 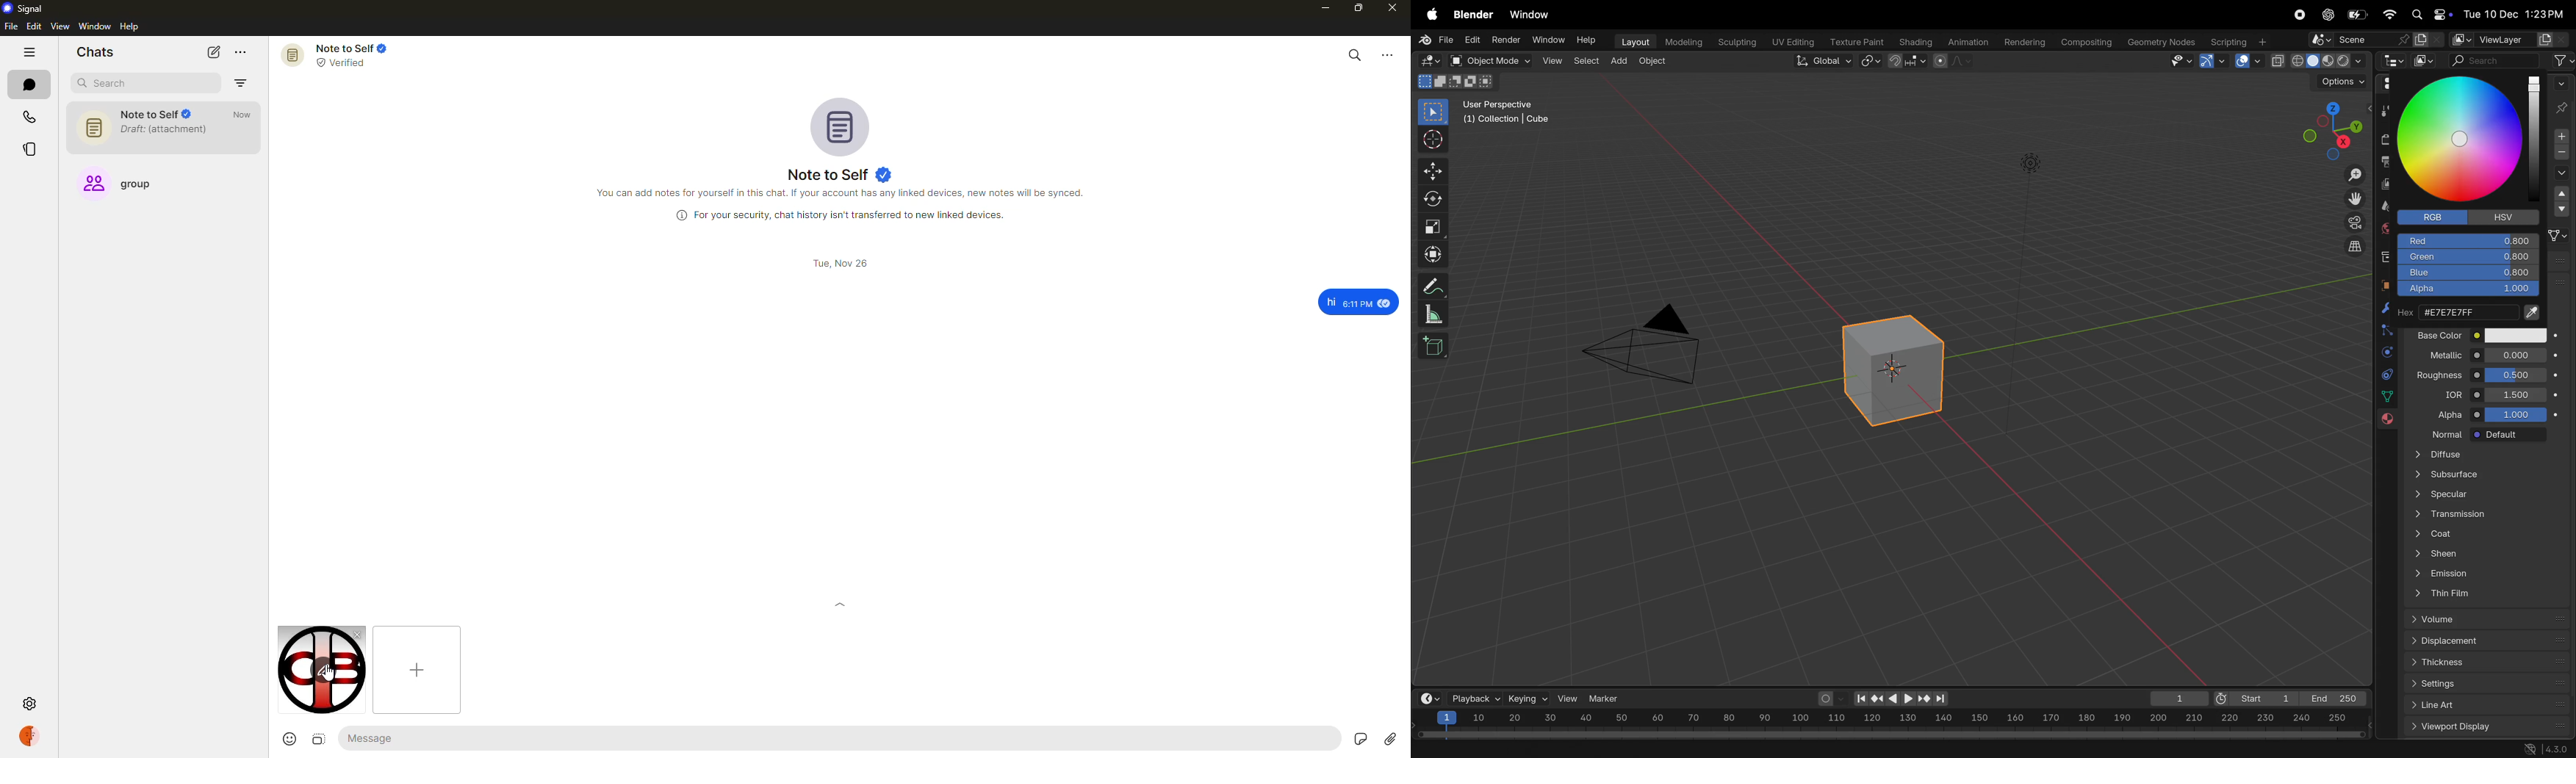 What do you see at coordinates (2519, 394) in the screenshot?
I see `1.400` at bounding box center [2519, 394].